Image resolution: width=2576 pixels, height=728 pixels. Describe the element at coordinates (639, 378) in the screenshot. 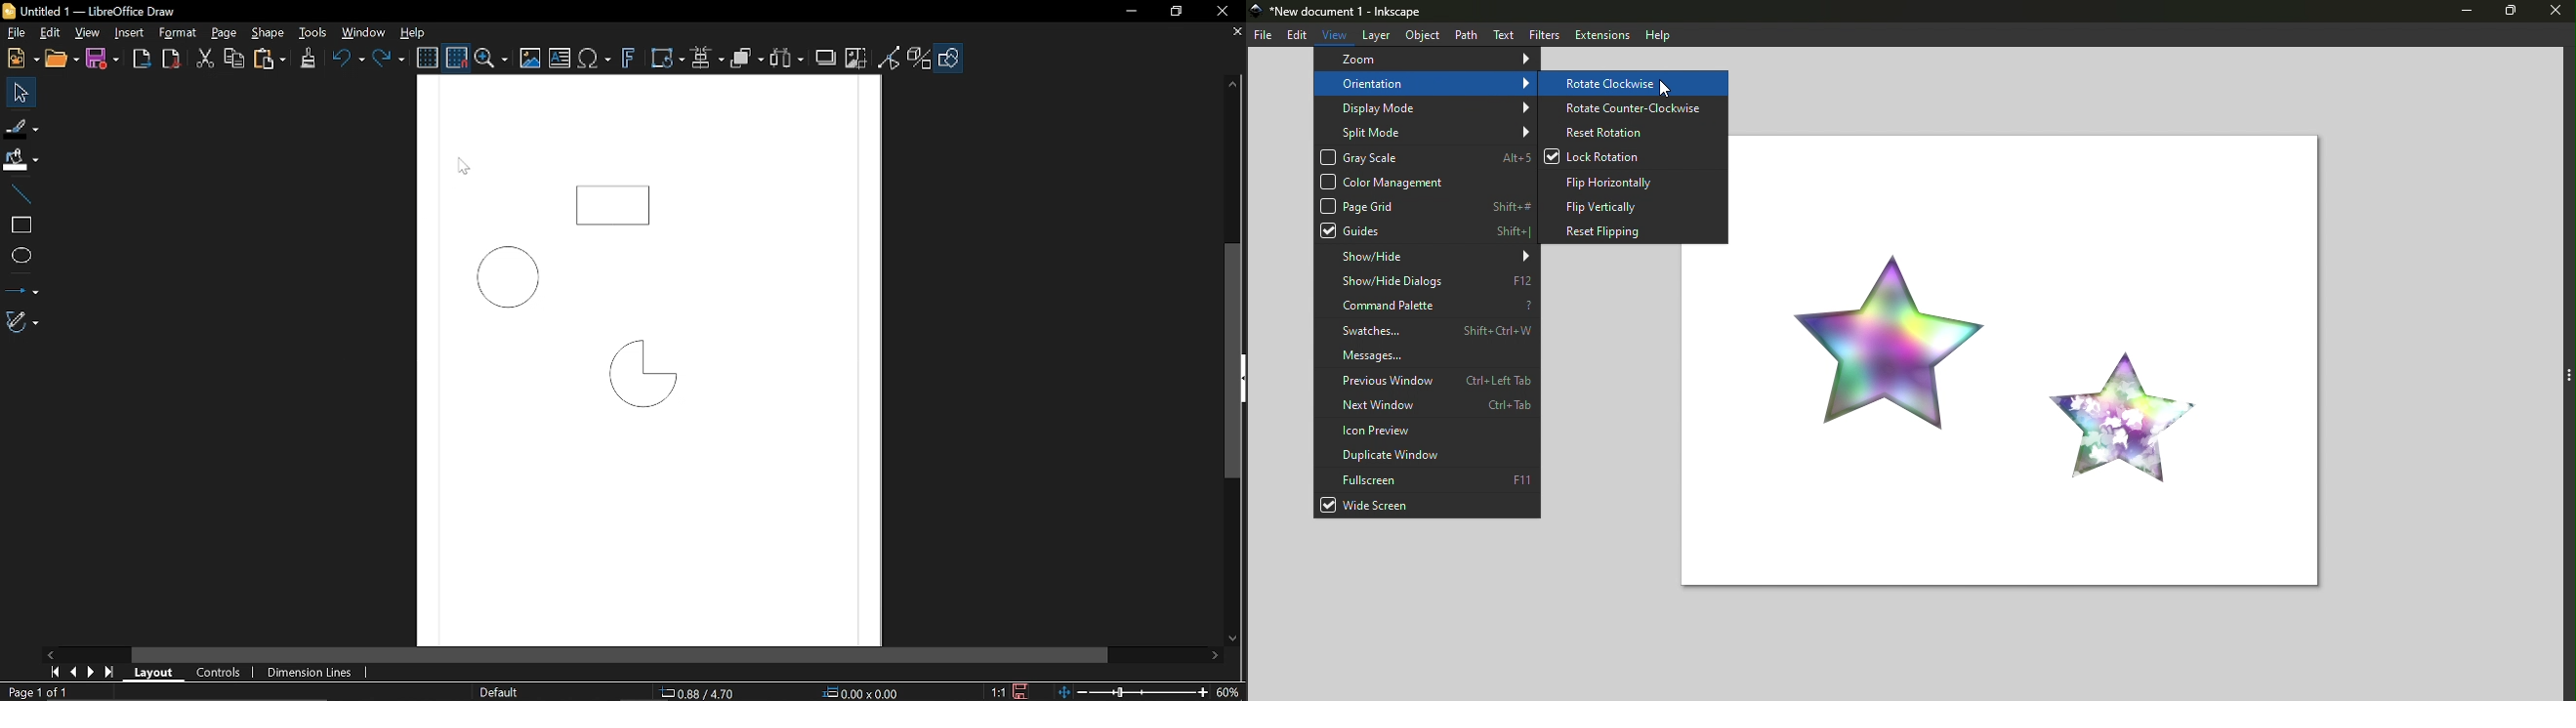

I see `Quarter Circle` at that location.